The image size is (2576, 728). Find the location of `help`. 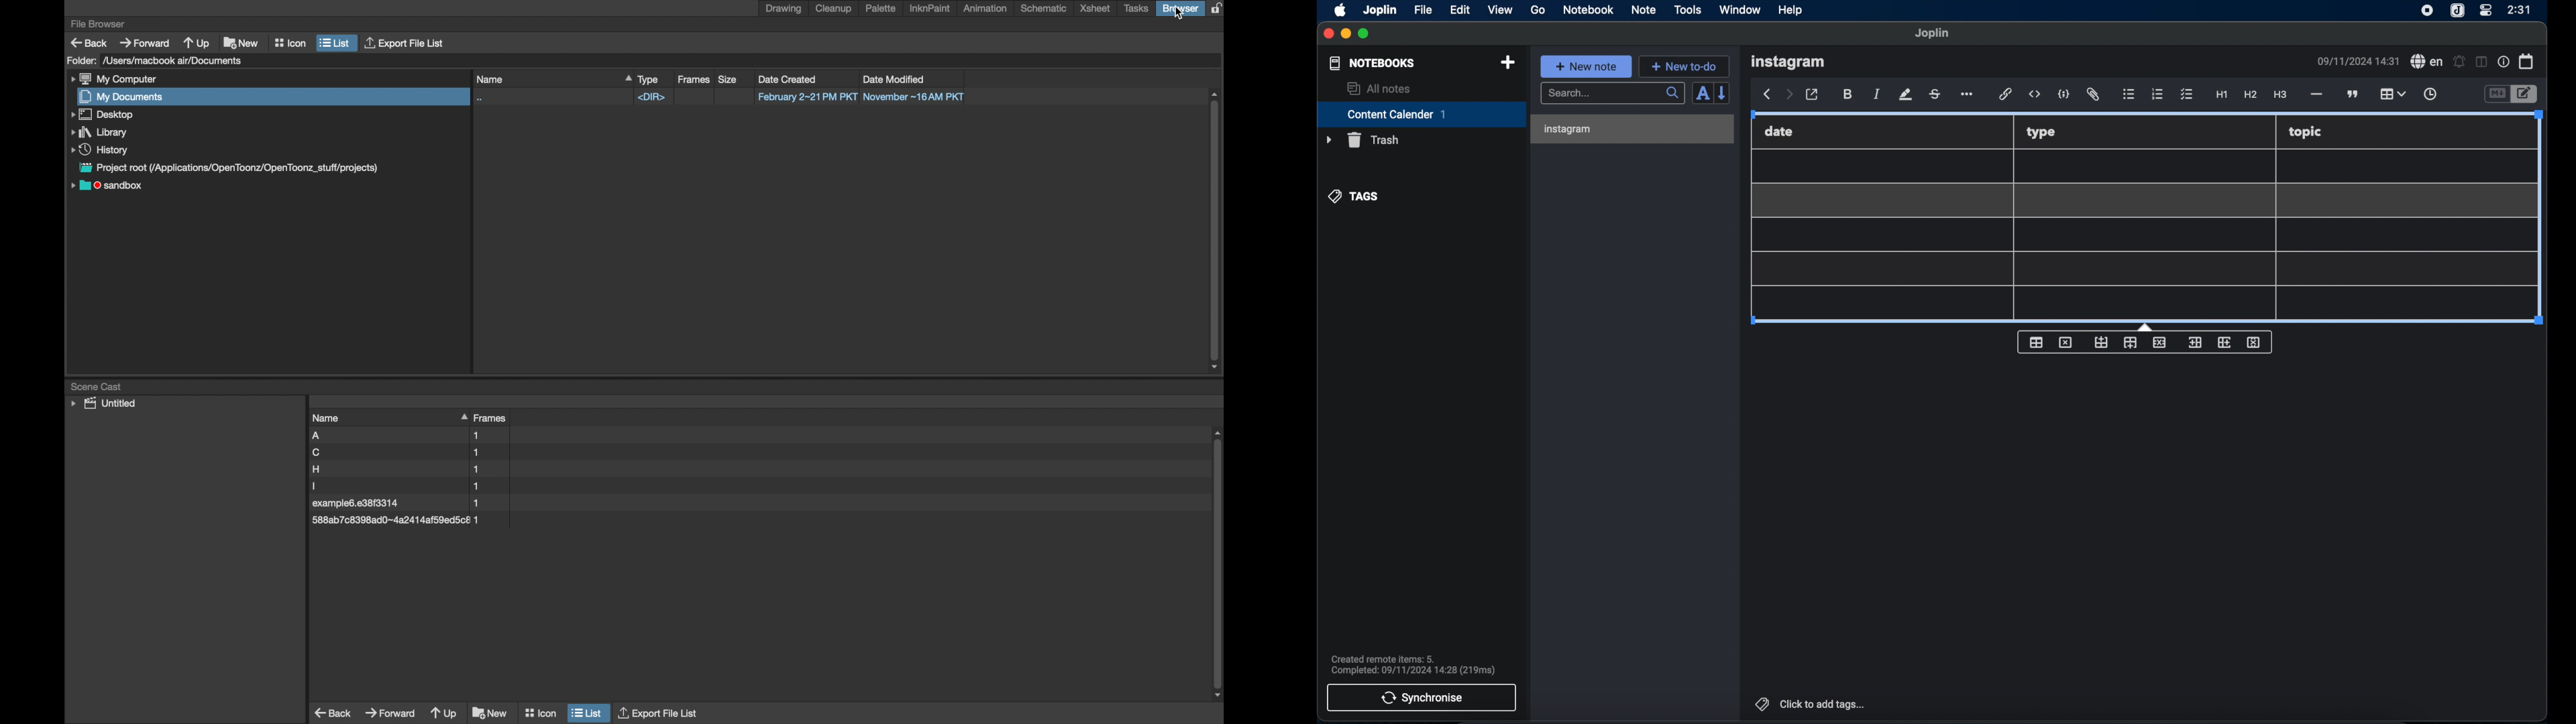

help is located at coordinates (1792, 11).